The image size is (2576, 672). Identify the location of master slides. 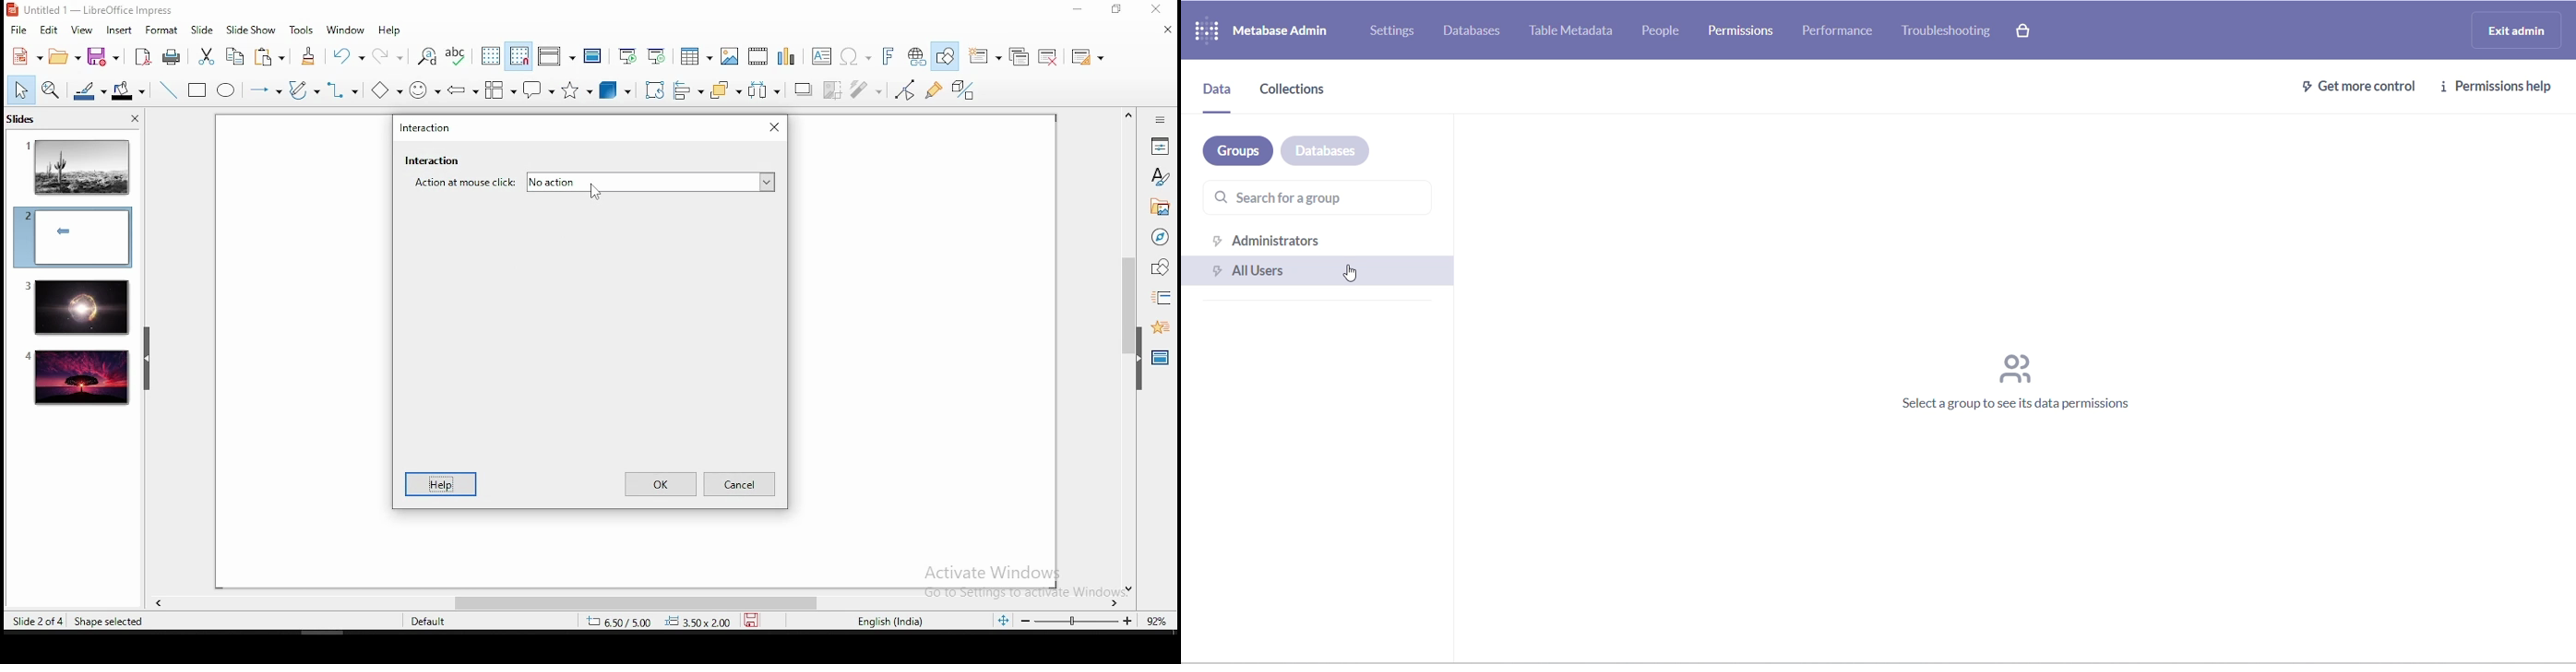
(1162, 356).